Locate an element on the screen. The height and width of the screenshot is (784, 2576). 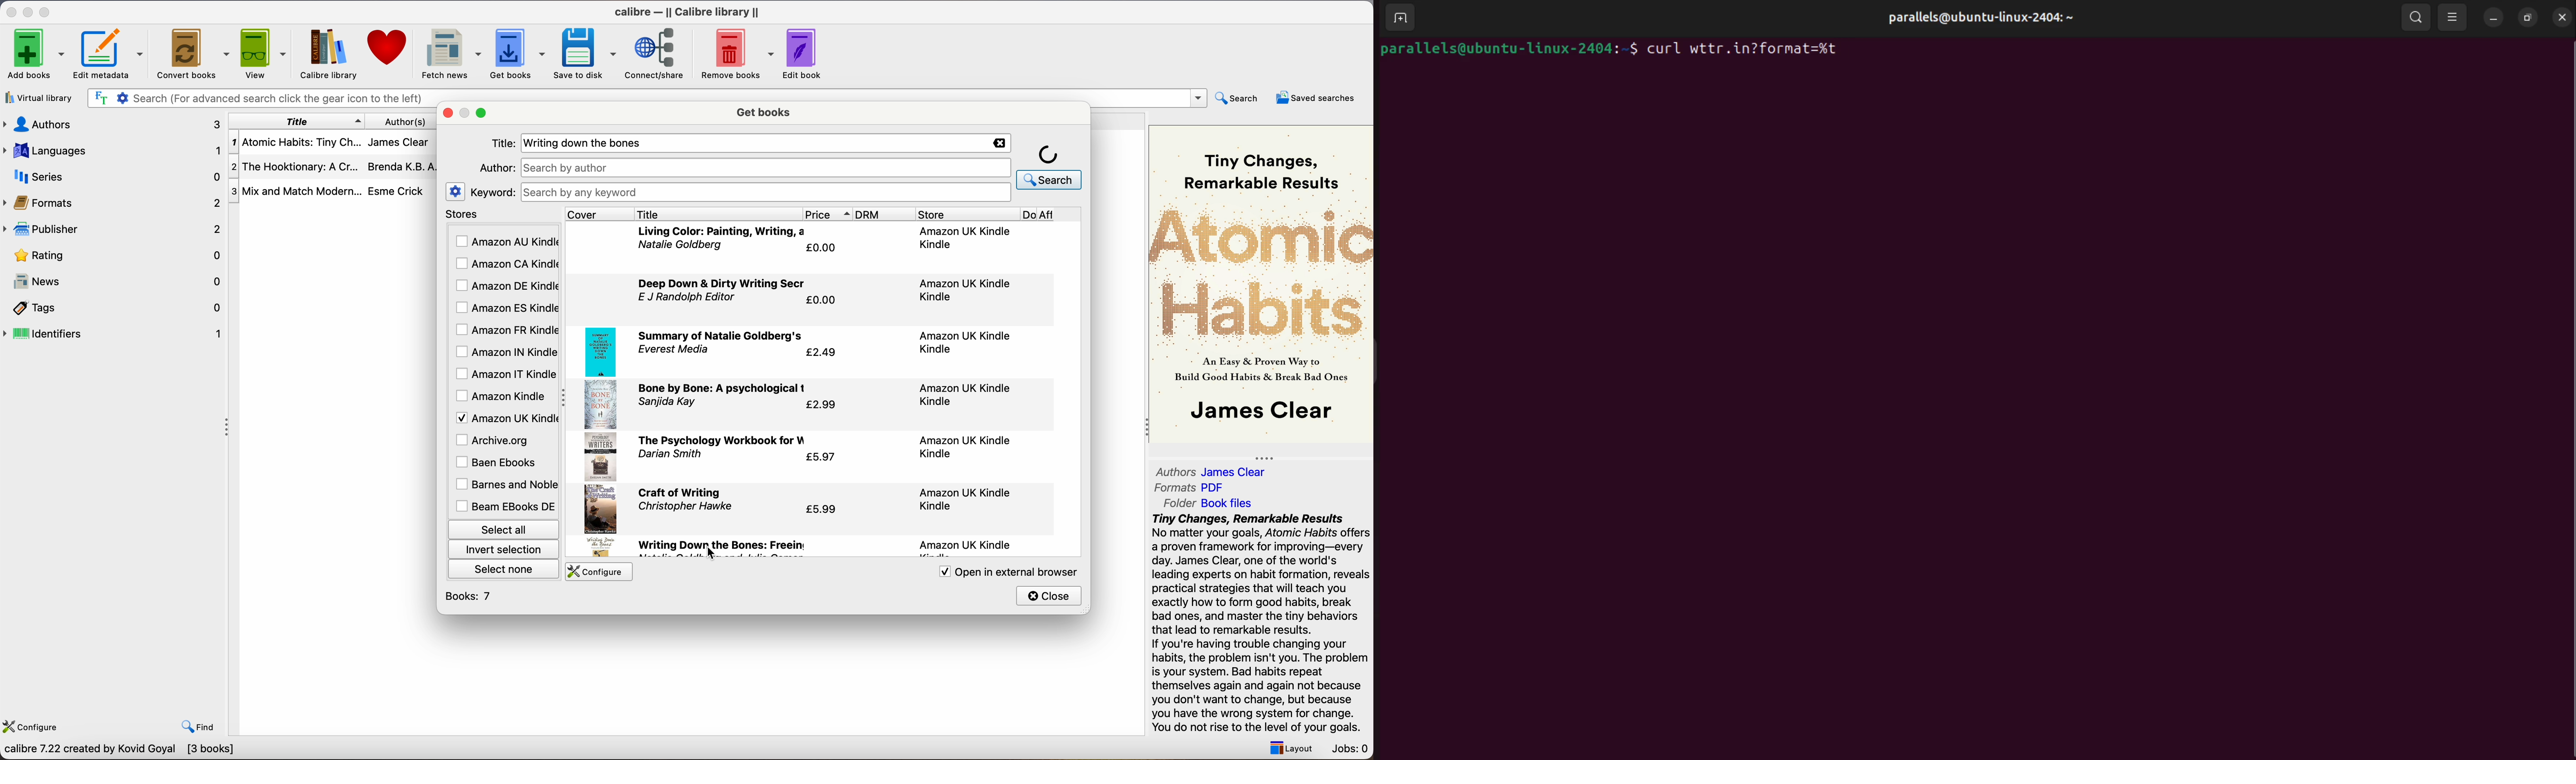
tags is located at coordinates (115, 309).